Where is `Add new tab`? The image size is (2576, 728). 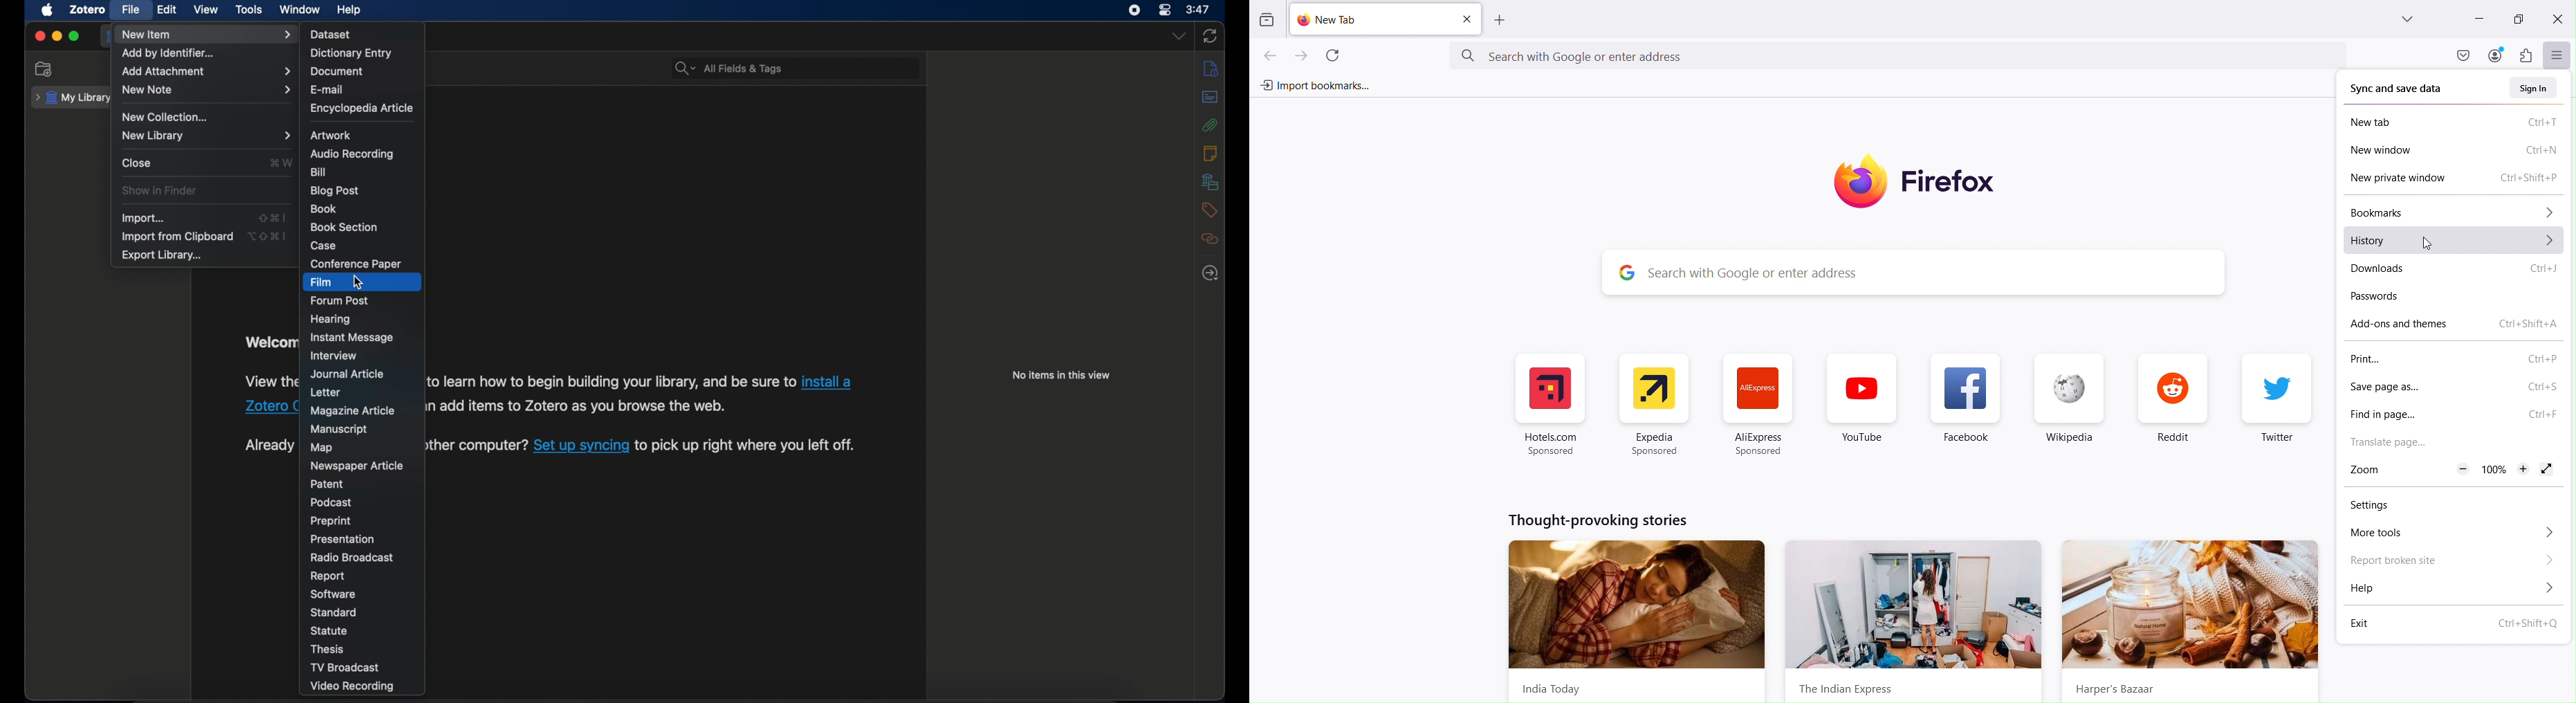 Add new tab is located at coordinates (1500, 21).